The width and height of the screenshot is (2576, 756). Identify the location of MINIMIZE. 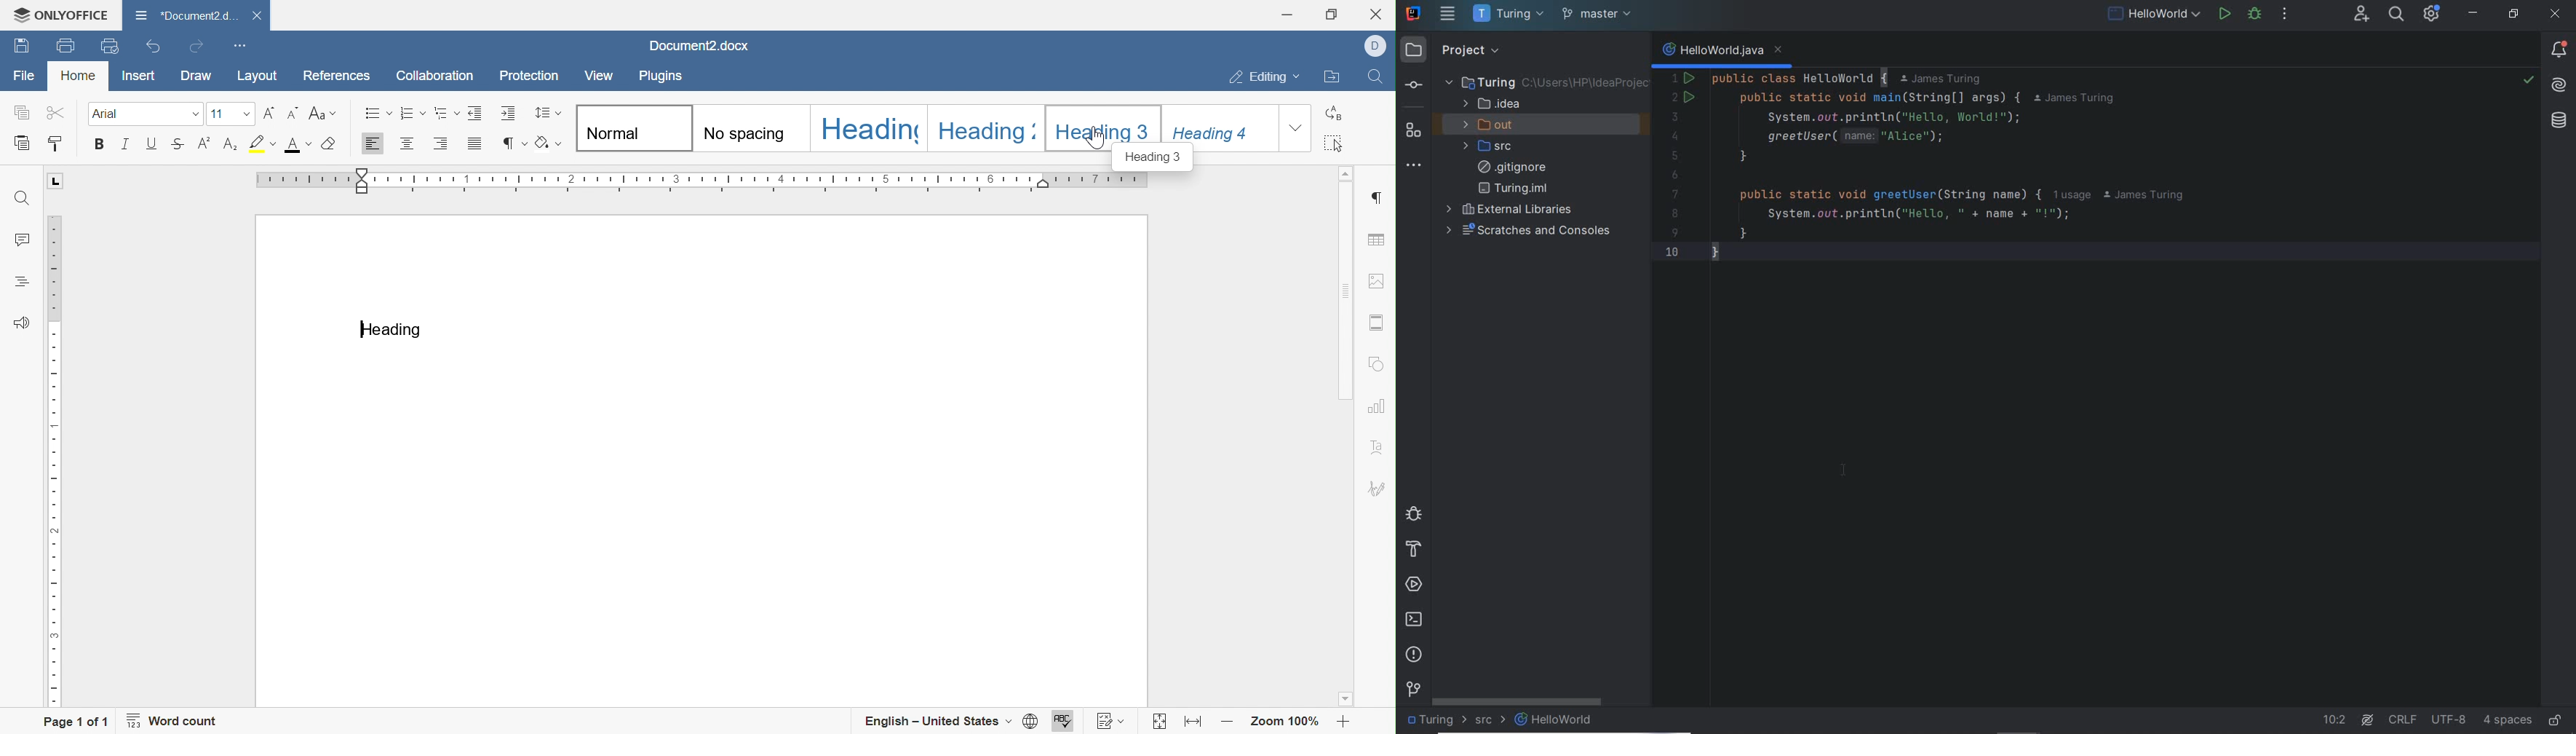
(2473, 13).